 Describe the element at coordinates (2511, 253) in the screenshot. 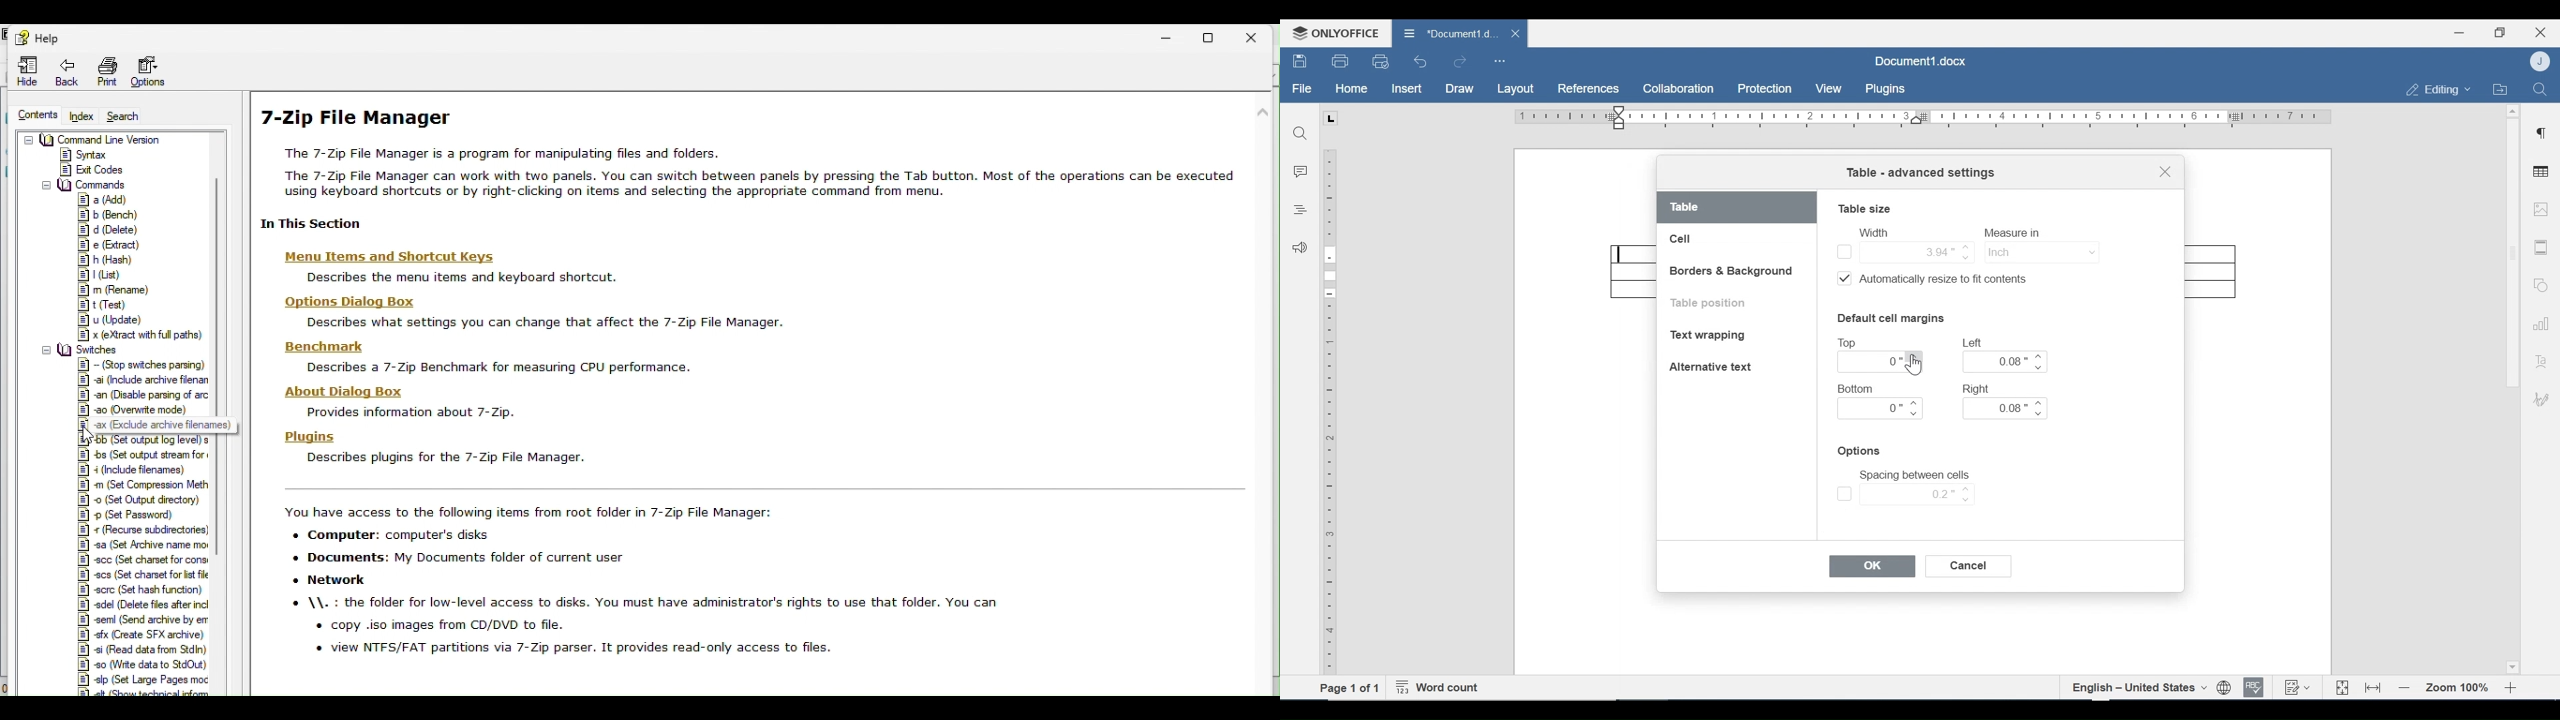

I see `Scroll bar` at that location.